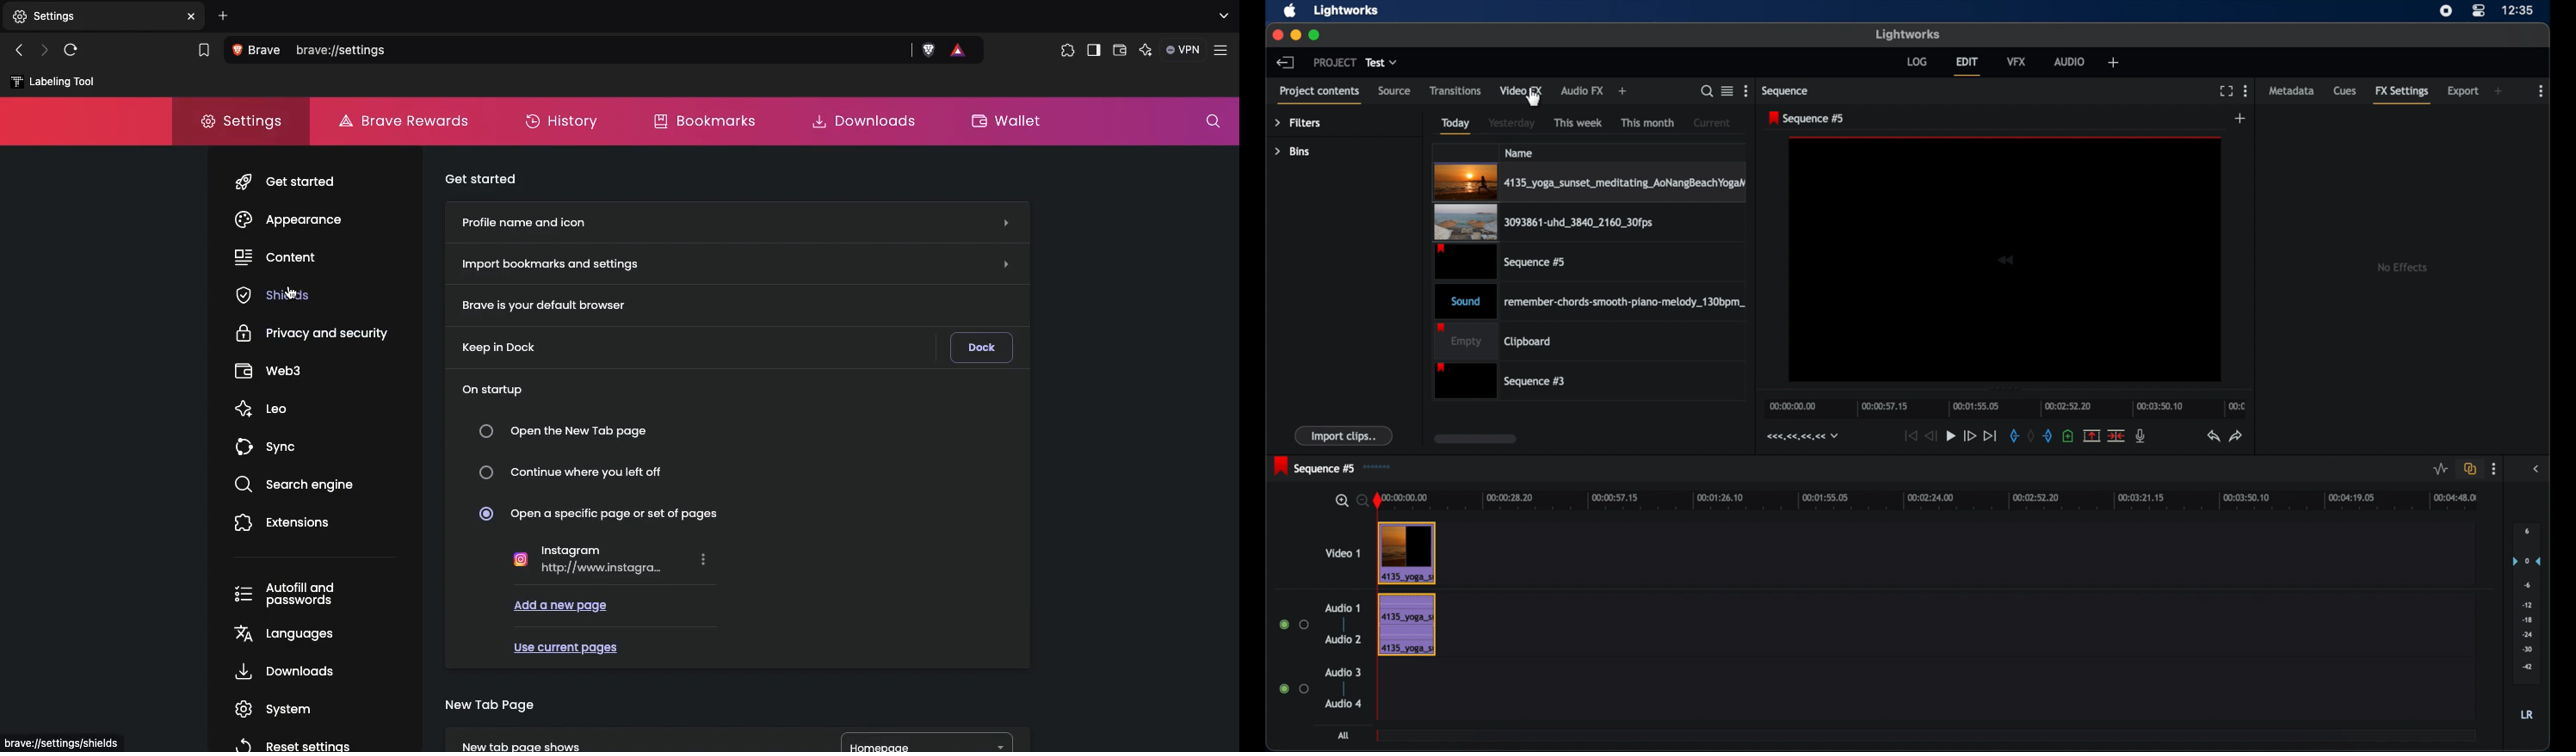 The image size is (2576, 756). What do you see at coordinates (1342, 639) in the screenshot?
I see `audio 2` at bounding box center [1342, 639].